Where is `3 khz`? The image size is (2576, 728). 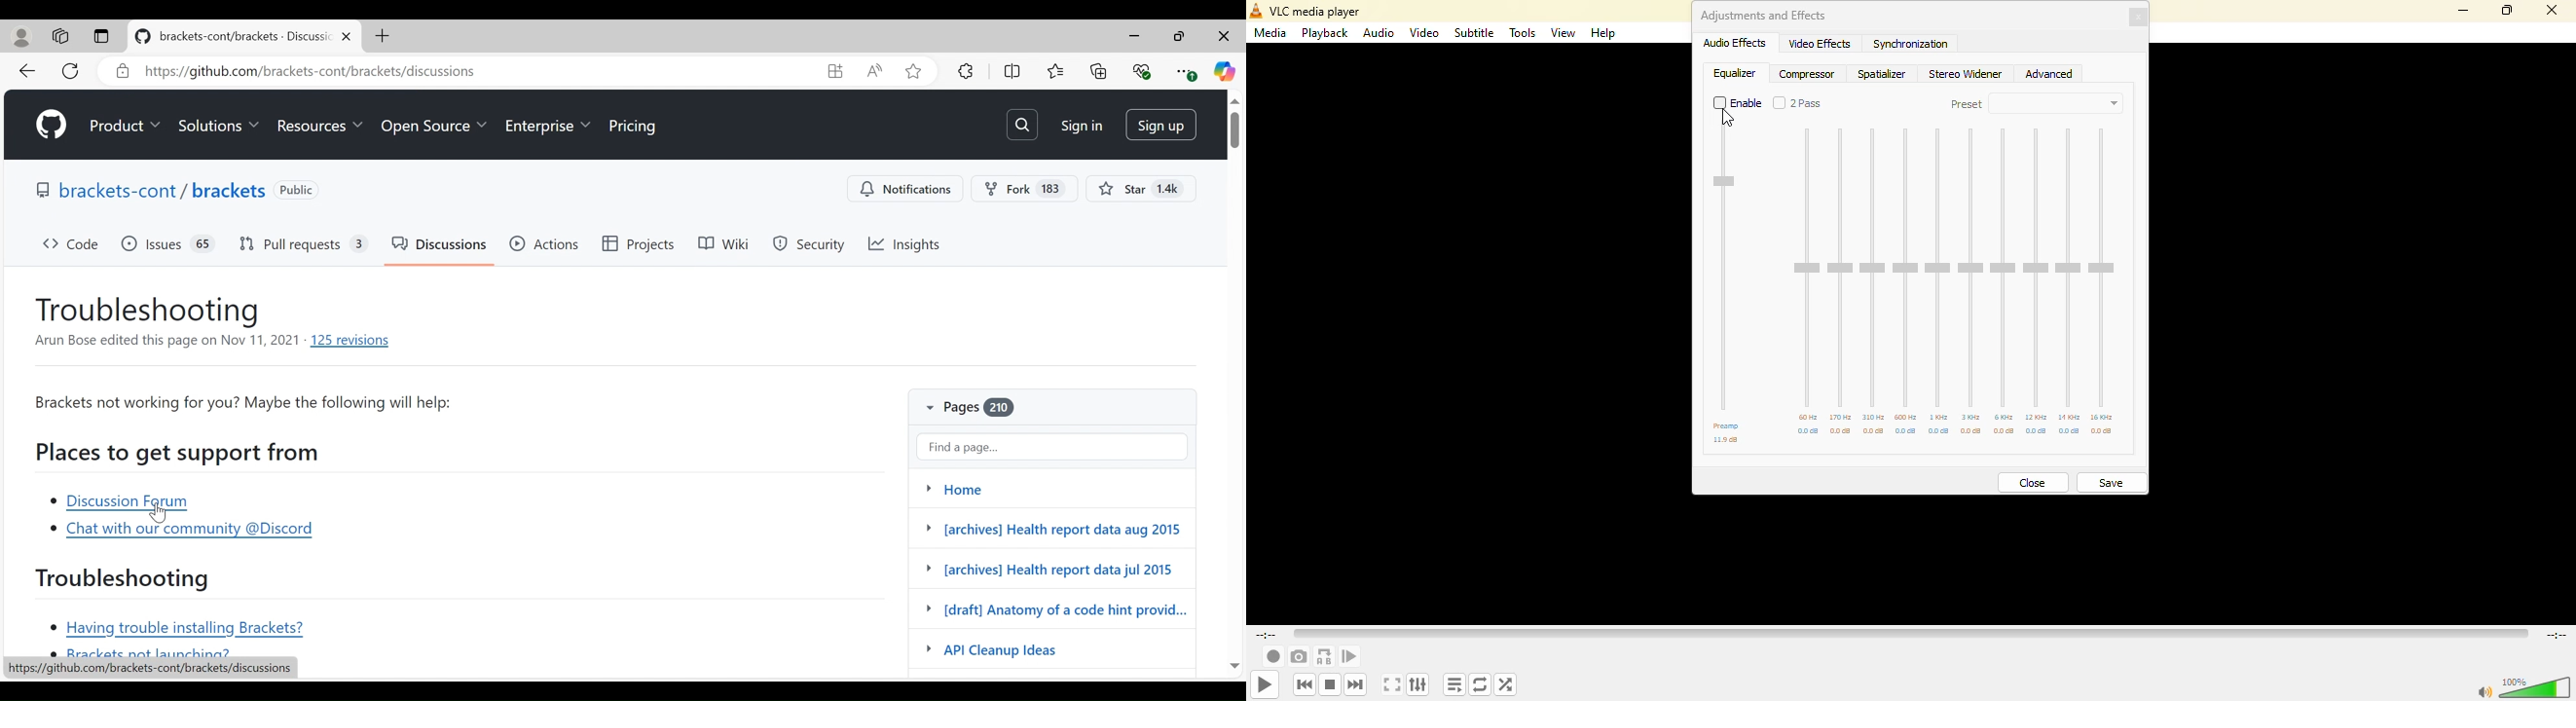
3 khz is located at coordinates (1971, 417).